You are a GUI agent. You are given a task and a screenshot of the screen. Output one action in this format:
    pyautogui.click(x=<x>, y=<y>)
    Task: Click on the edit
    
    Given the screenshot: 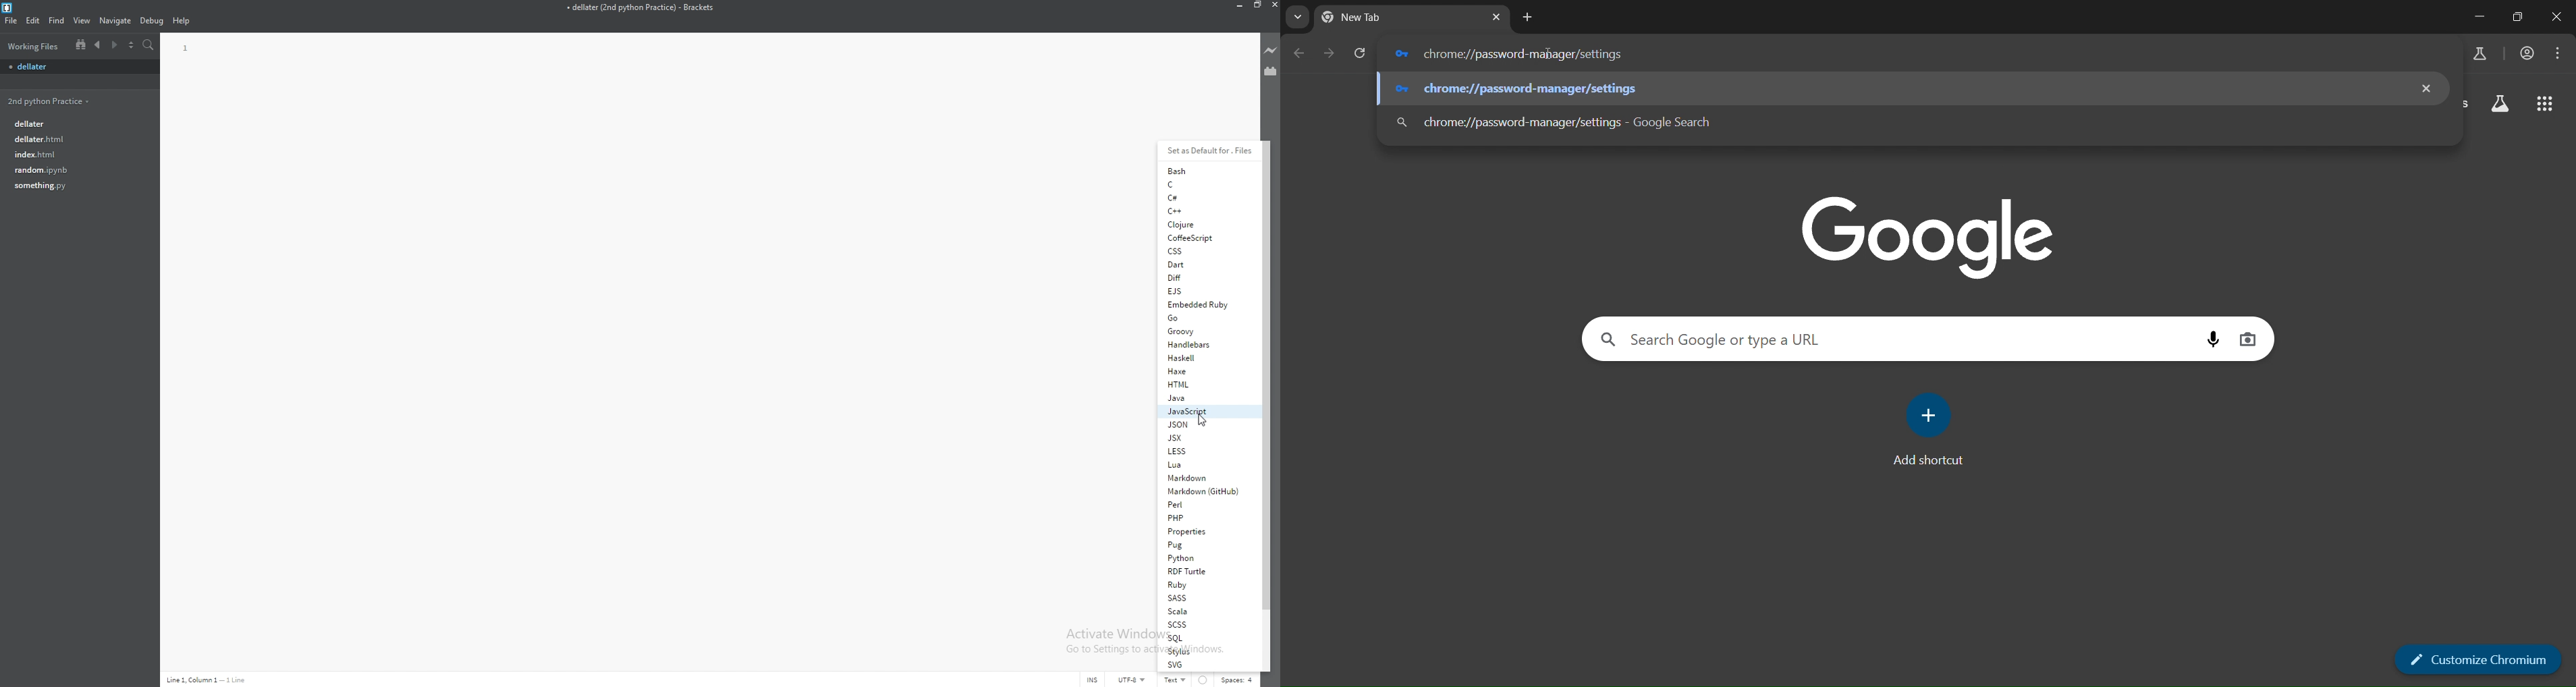 What is the action you would take?
    pyautogui.click(x=32, y=20)
    